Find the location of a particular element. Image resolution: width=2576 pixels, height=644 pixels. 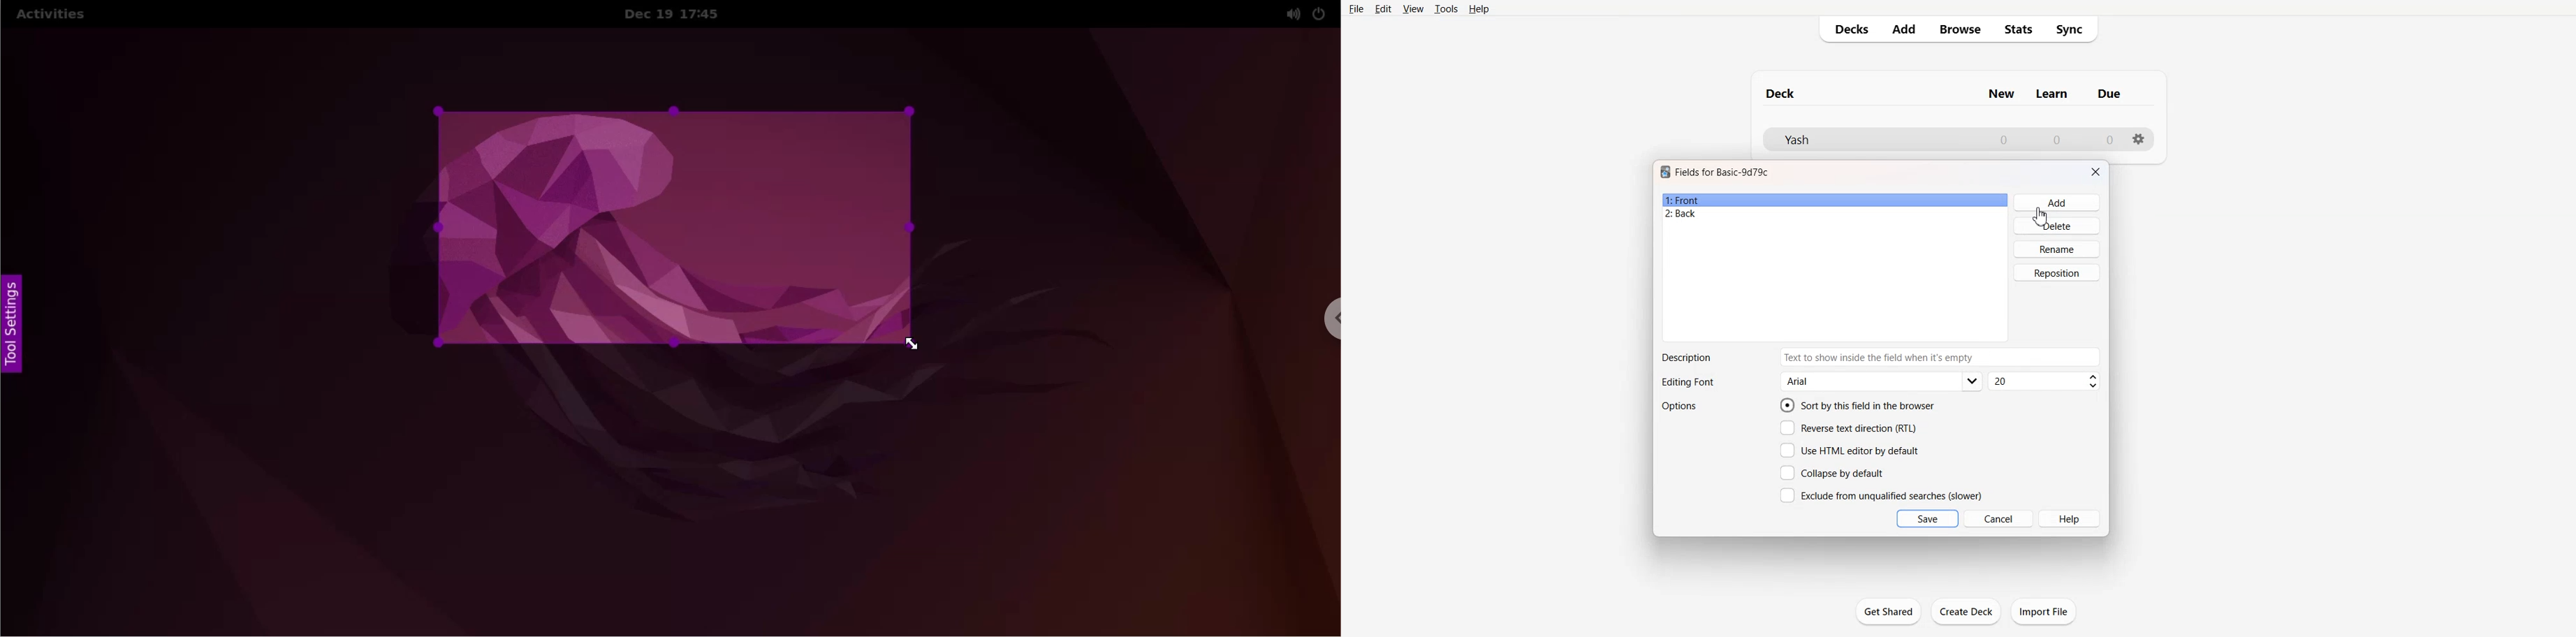

Add is located at coordinates (1903, 29).